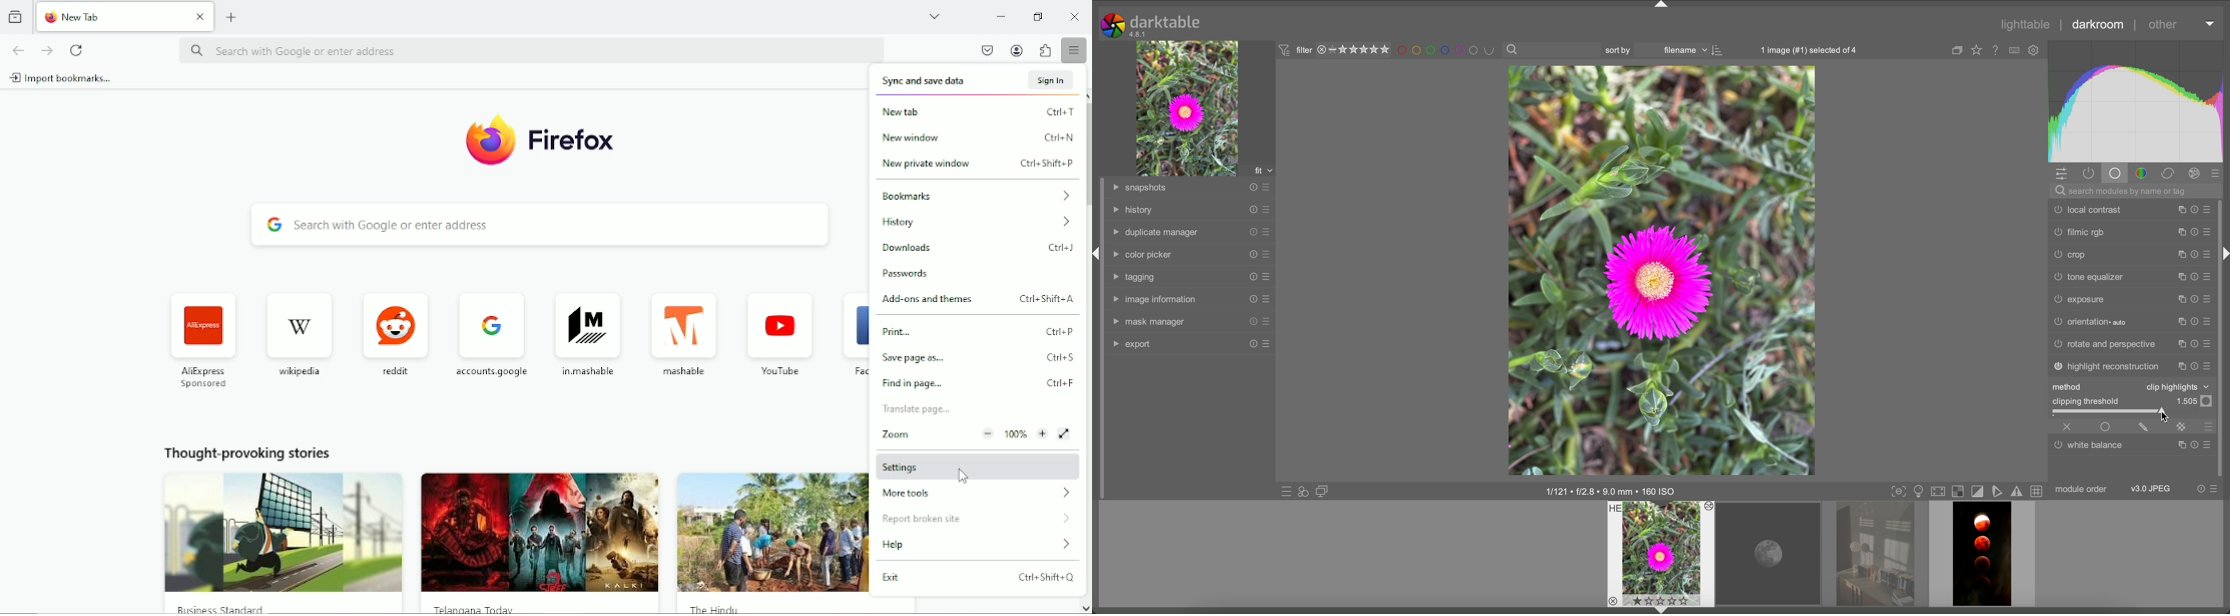  Describe the element at coordinates (2209, 232) in the screenshot. I see `presets` at that location.